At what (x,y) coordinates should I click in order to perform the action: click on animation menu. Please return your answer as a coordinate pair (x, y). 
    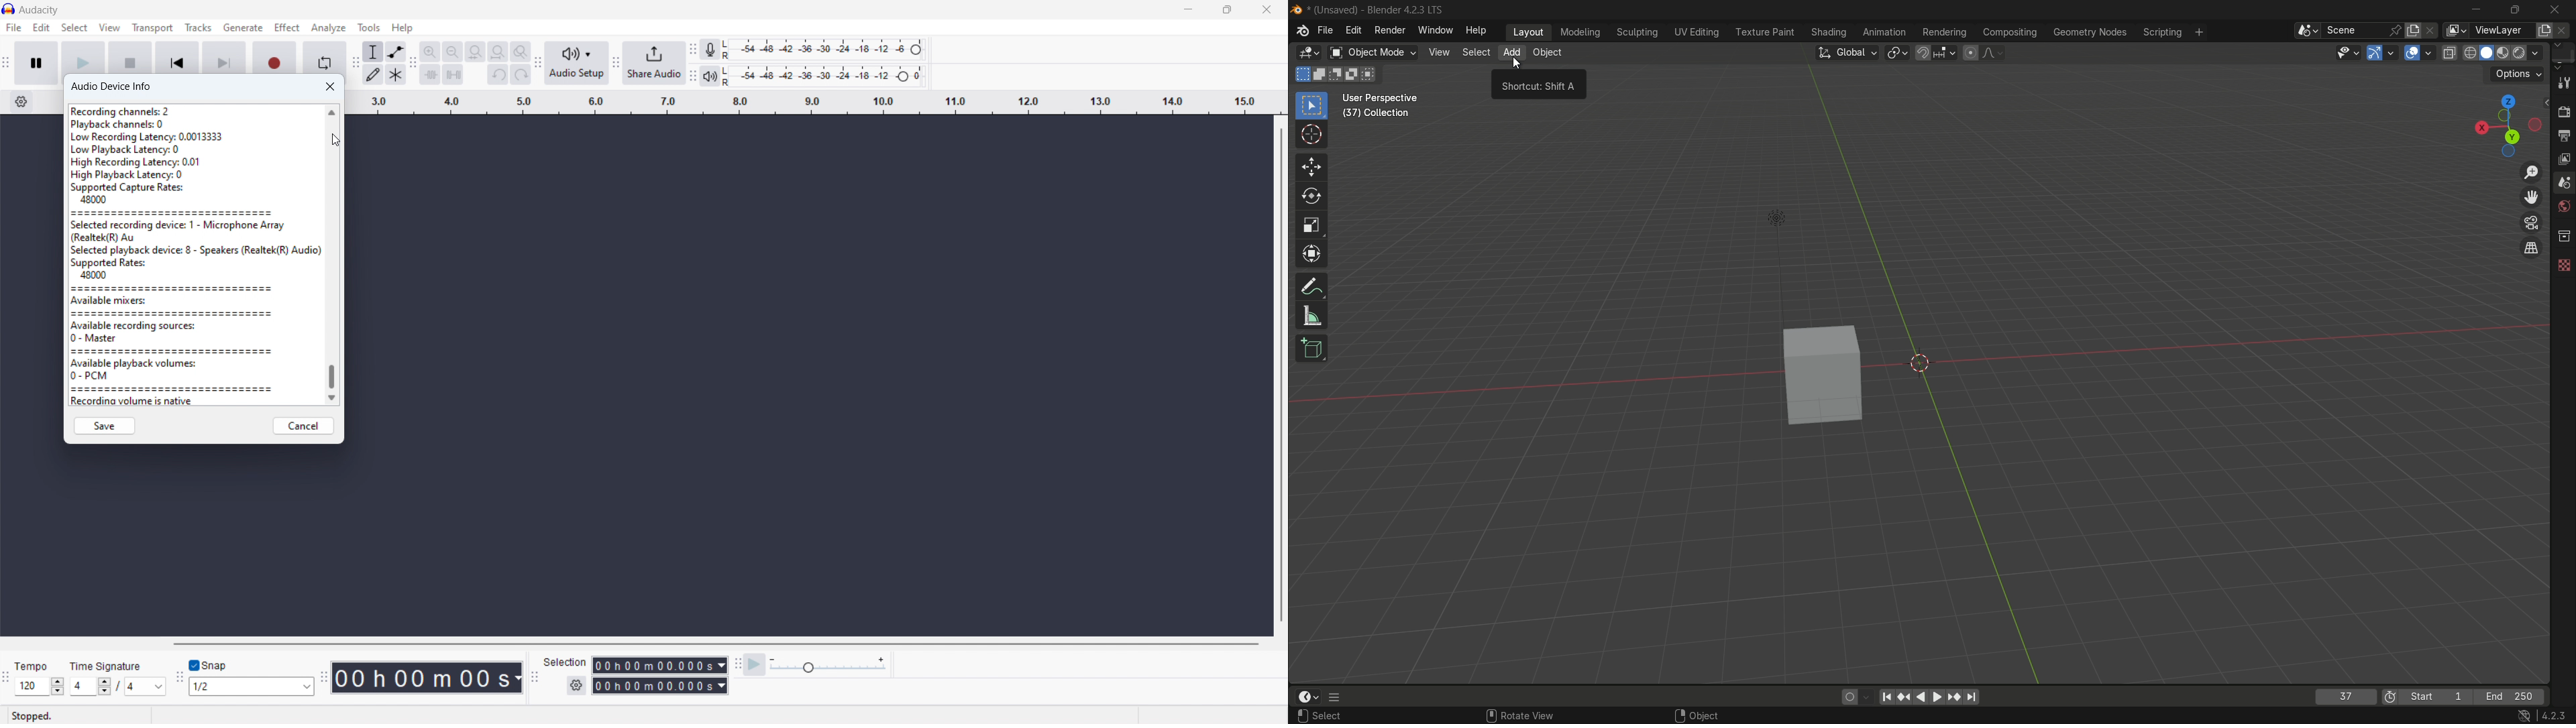
    Looking at the image, I should click on (1884, 32).